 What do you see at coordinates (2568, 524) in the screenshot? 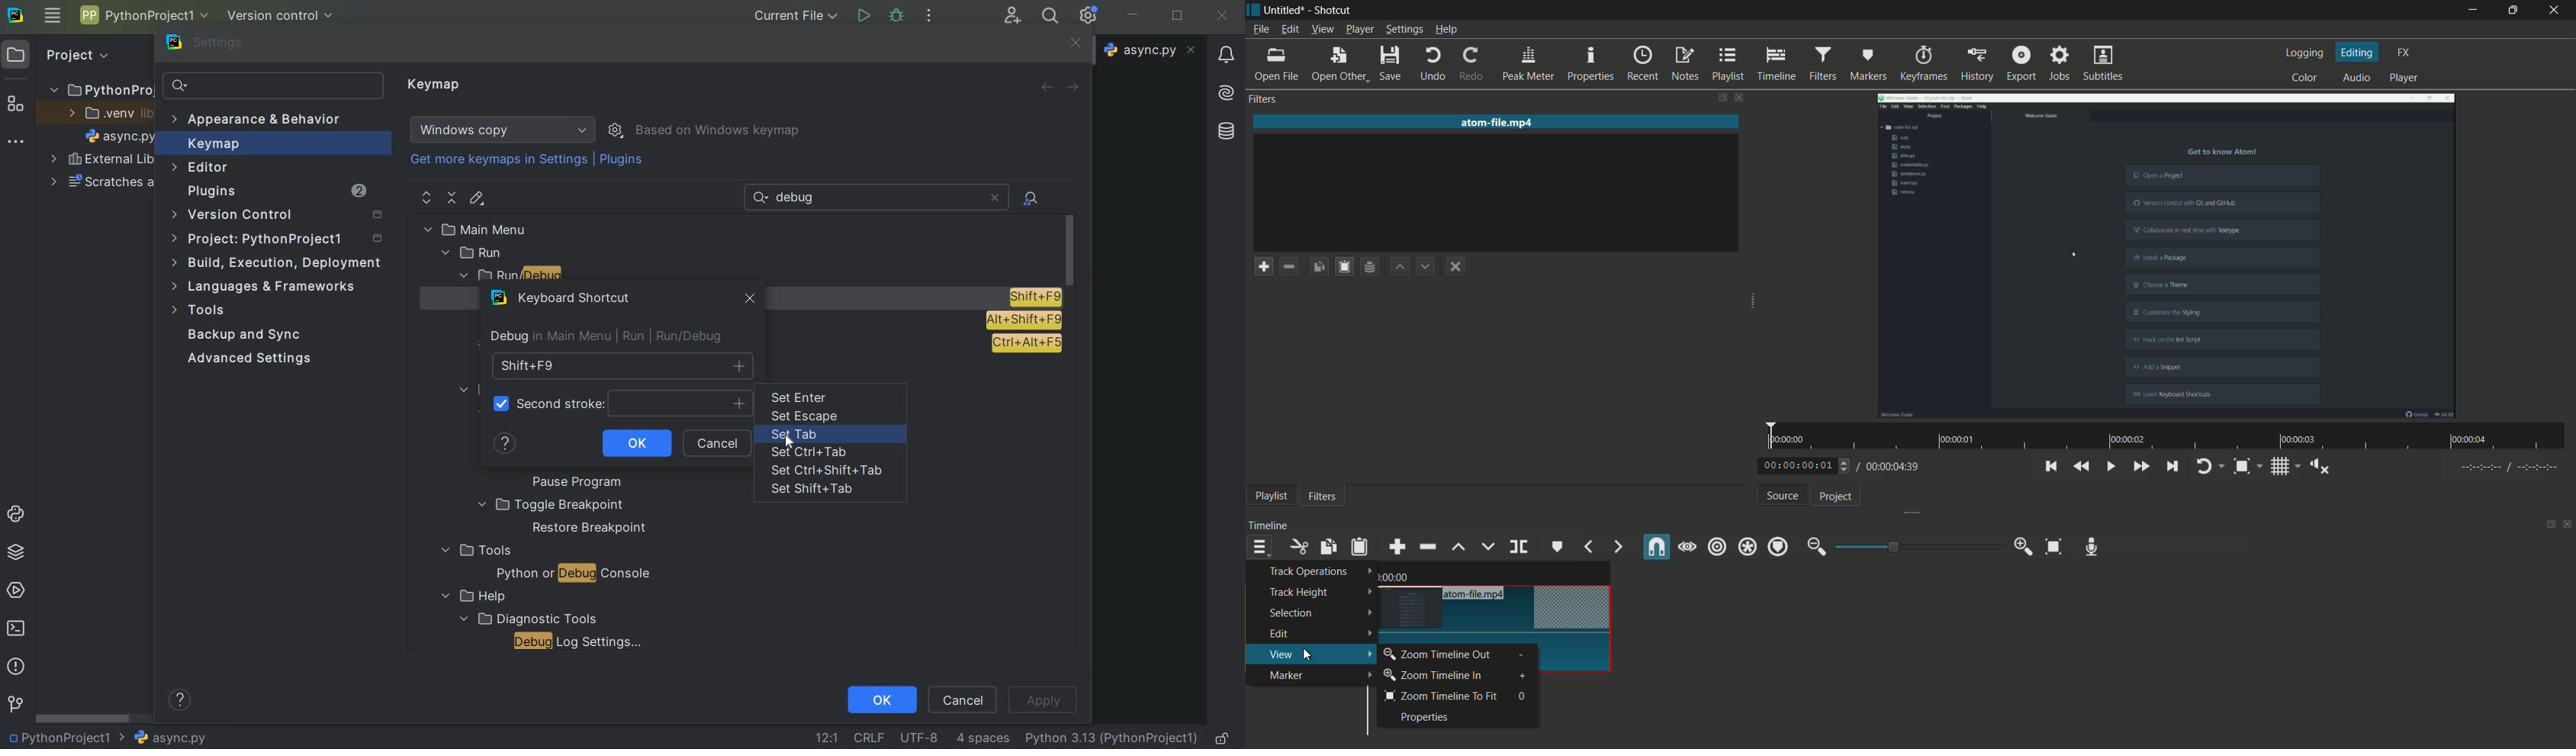
I see `close timeline` at bounding box center [2568, 524].